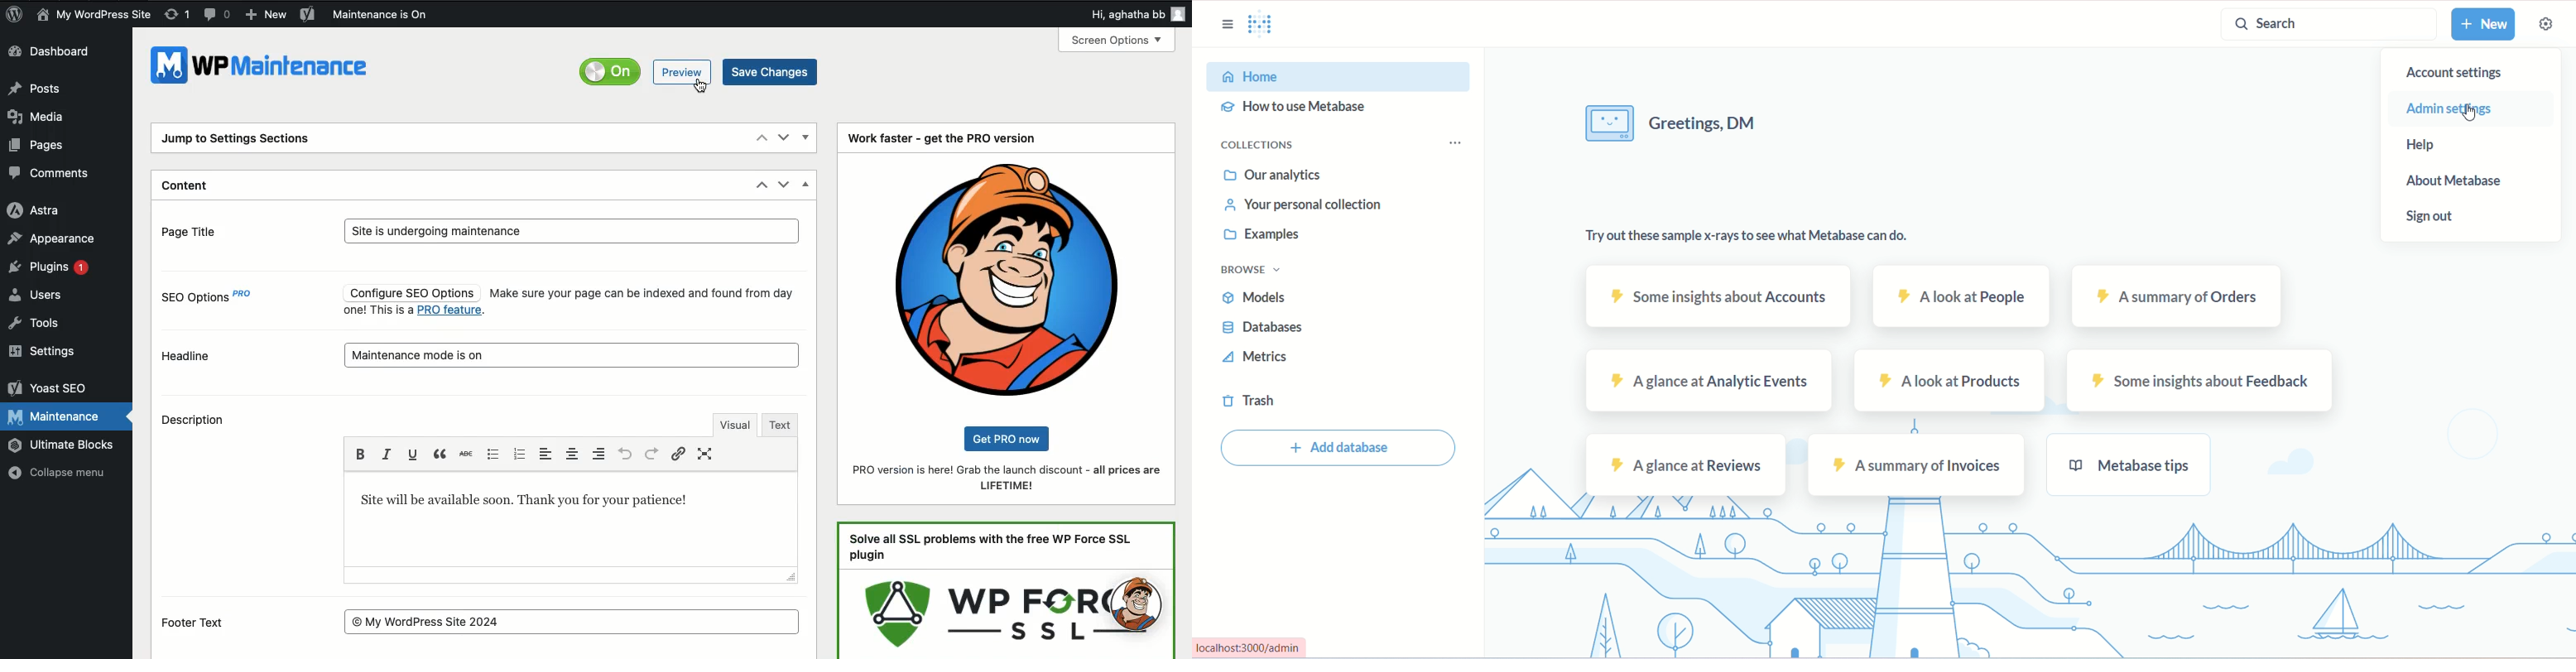  What do you see at coordinates (708, 454) in the screenshot?
I see `Full screen` at bounding box center [708, 454].